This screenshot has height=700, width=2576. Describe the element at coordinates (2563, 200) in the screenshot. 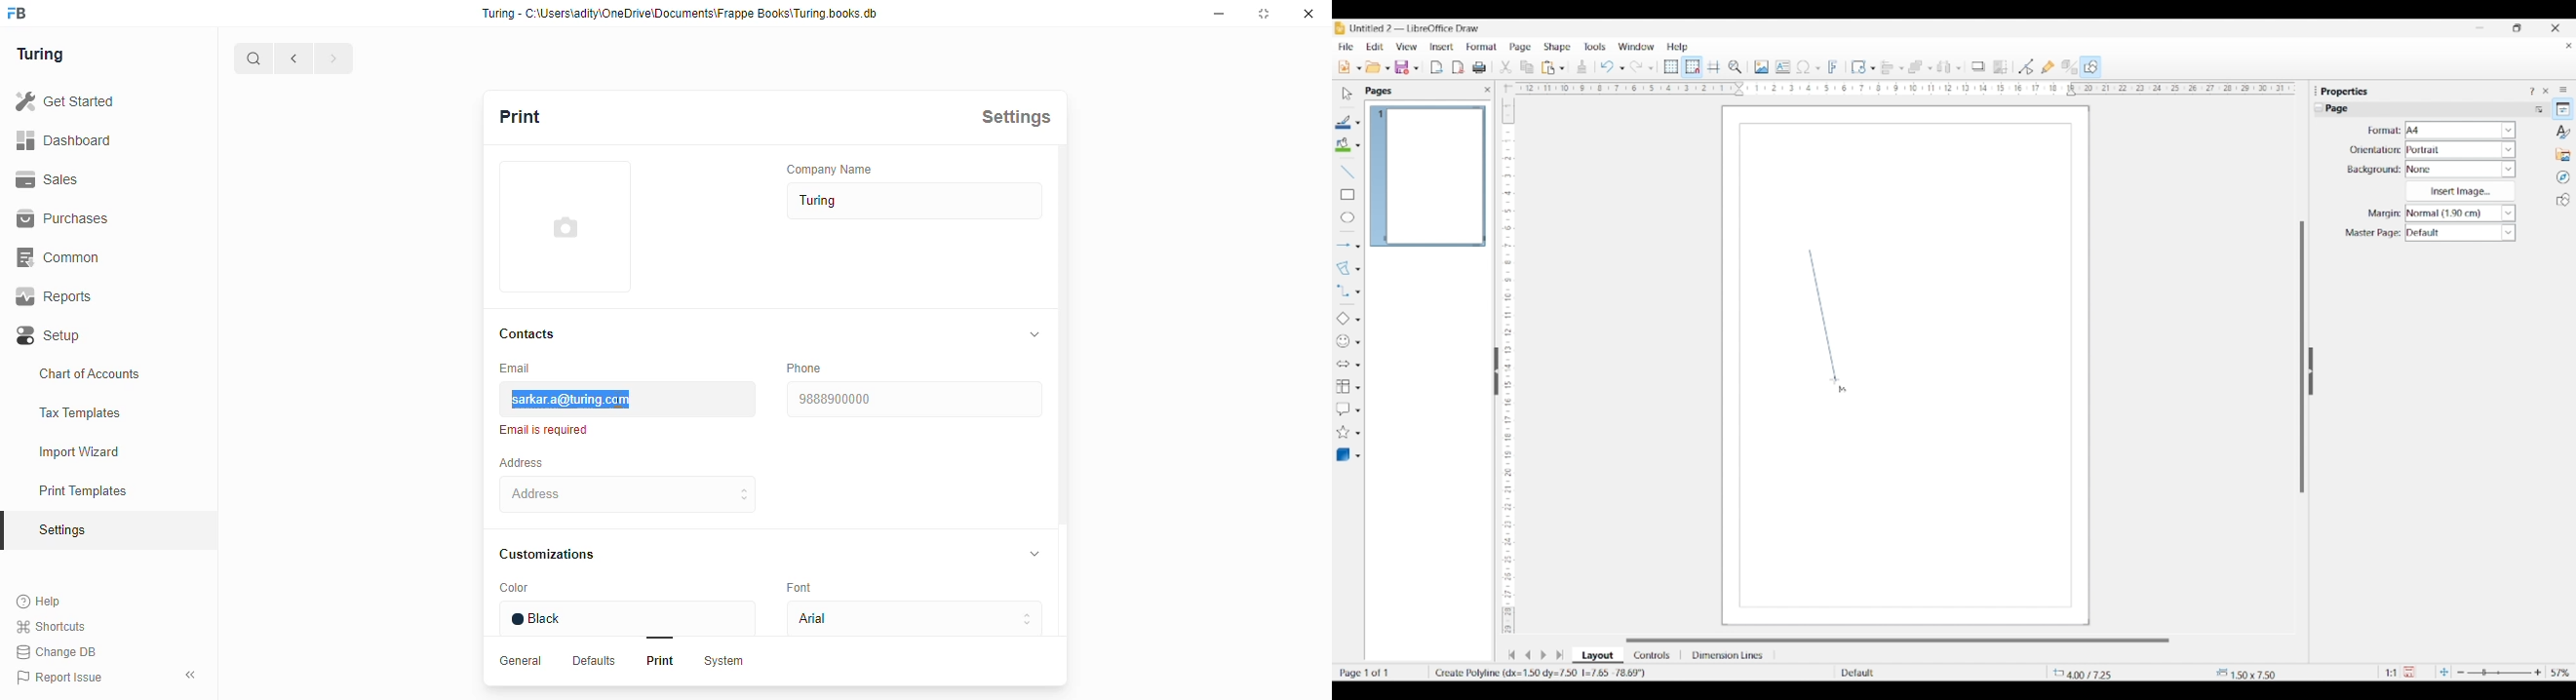

I see `Shapes` at that location.